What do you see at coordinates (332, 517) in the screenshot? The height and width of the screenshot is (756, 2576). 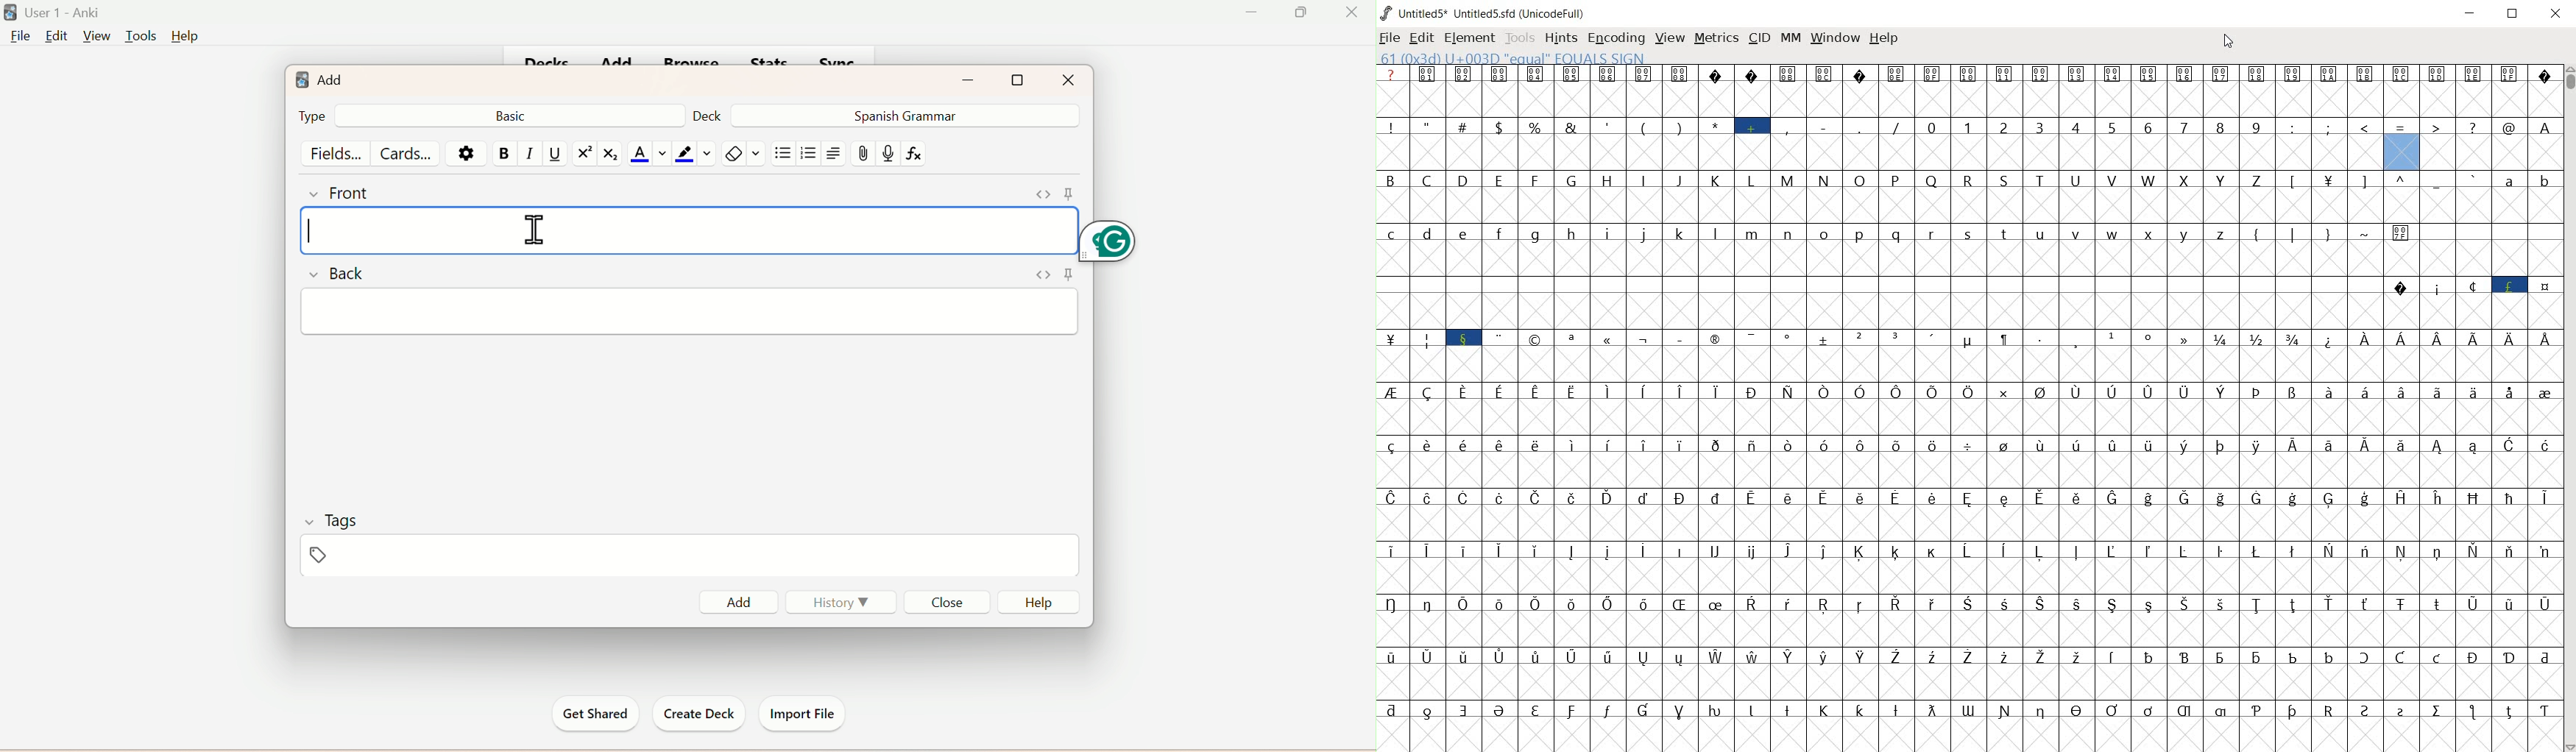 I see `Tags` at bounding box center [332, 517].